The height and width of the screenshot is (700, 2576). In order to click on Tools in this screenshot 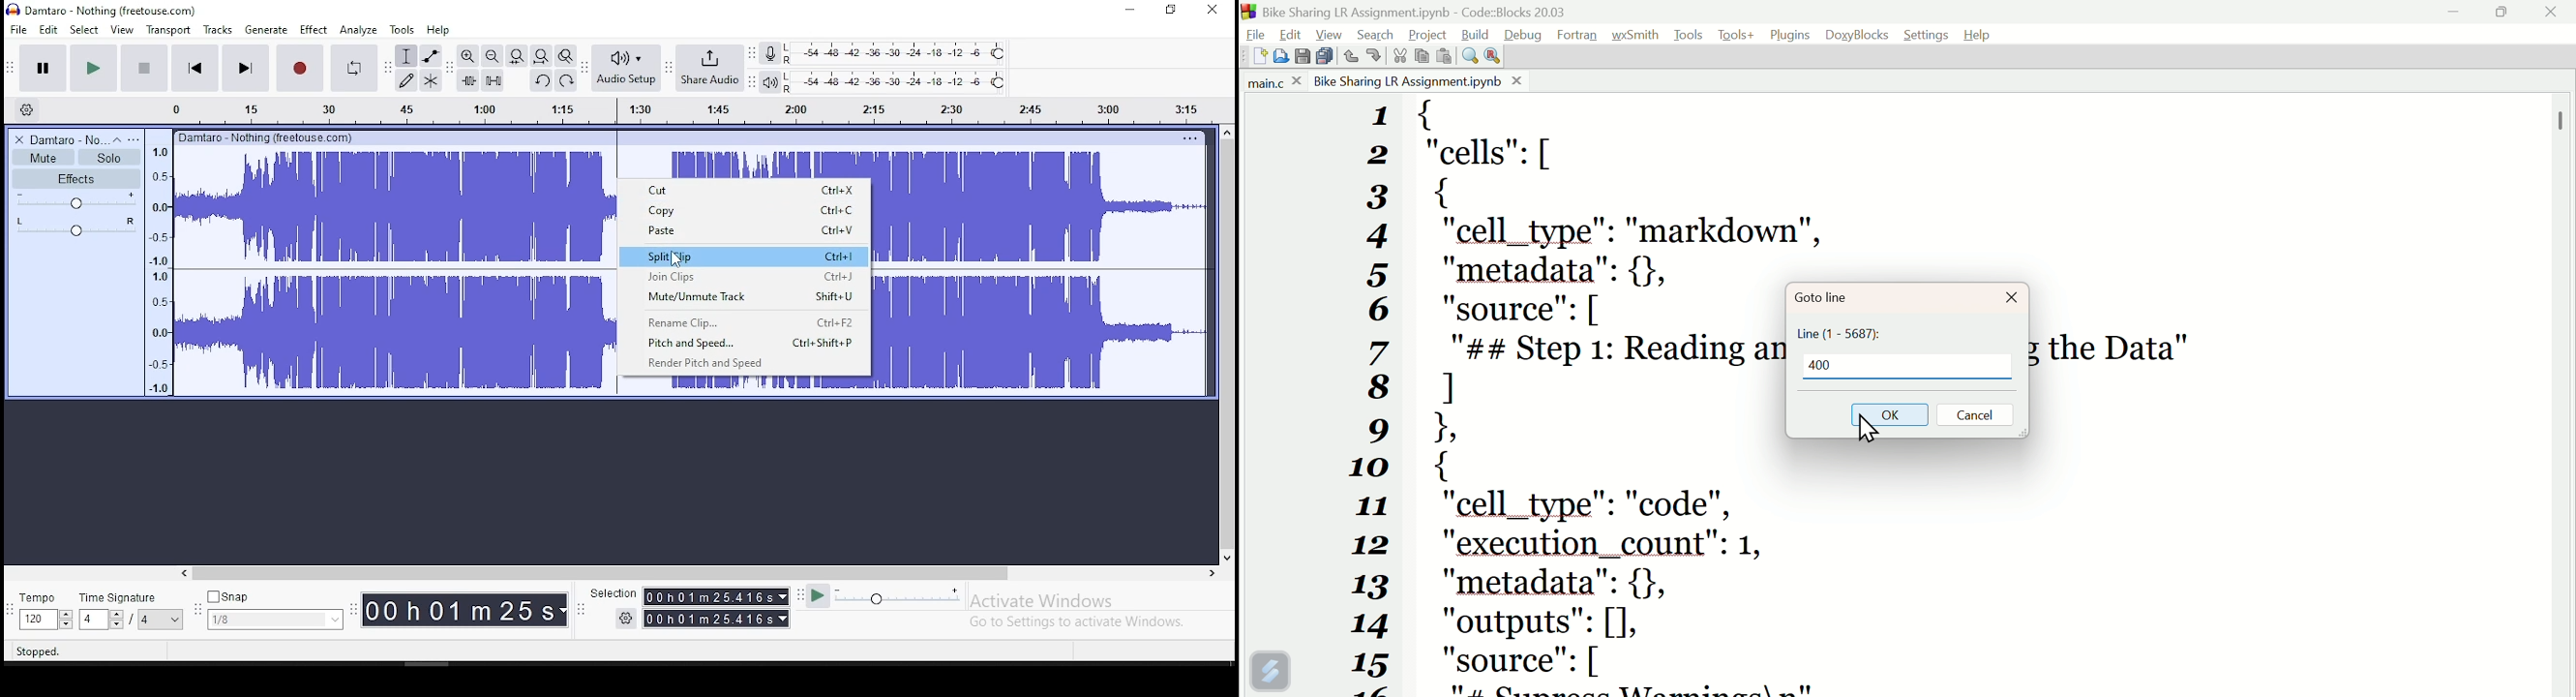, I will do `click(1688, 35)`.